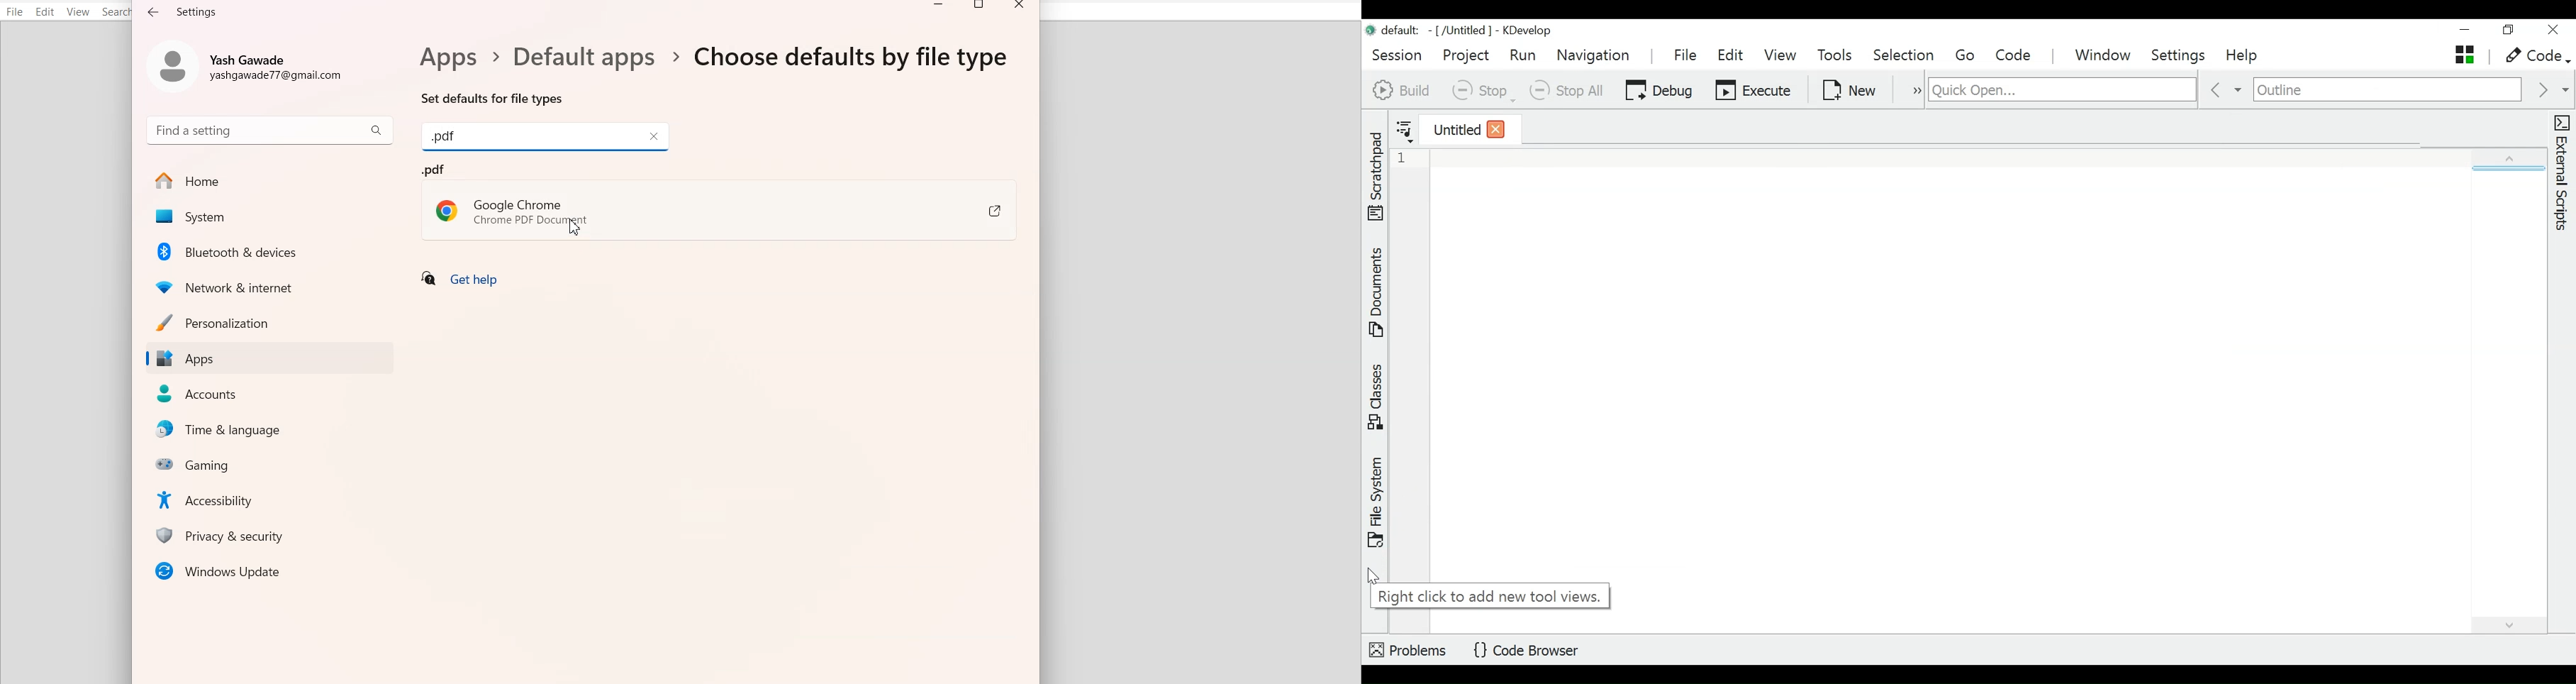  I want to click on View, so click(77, 12).